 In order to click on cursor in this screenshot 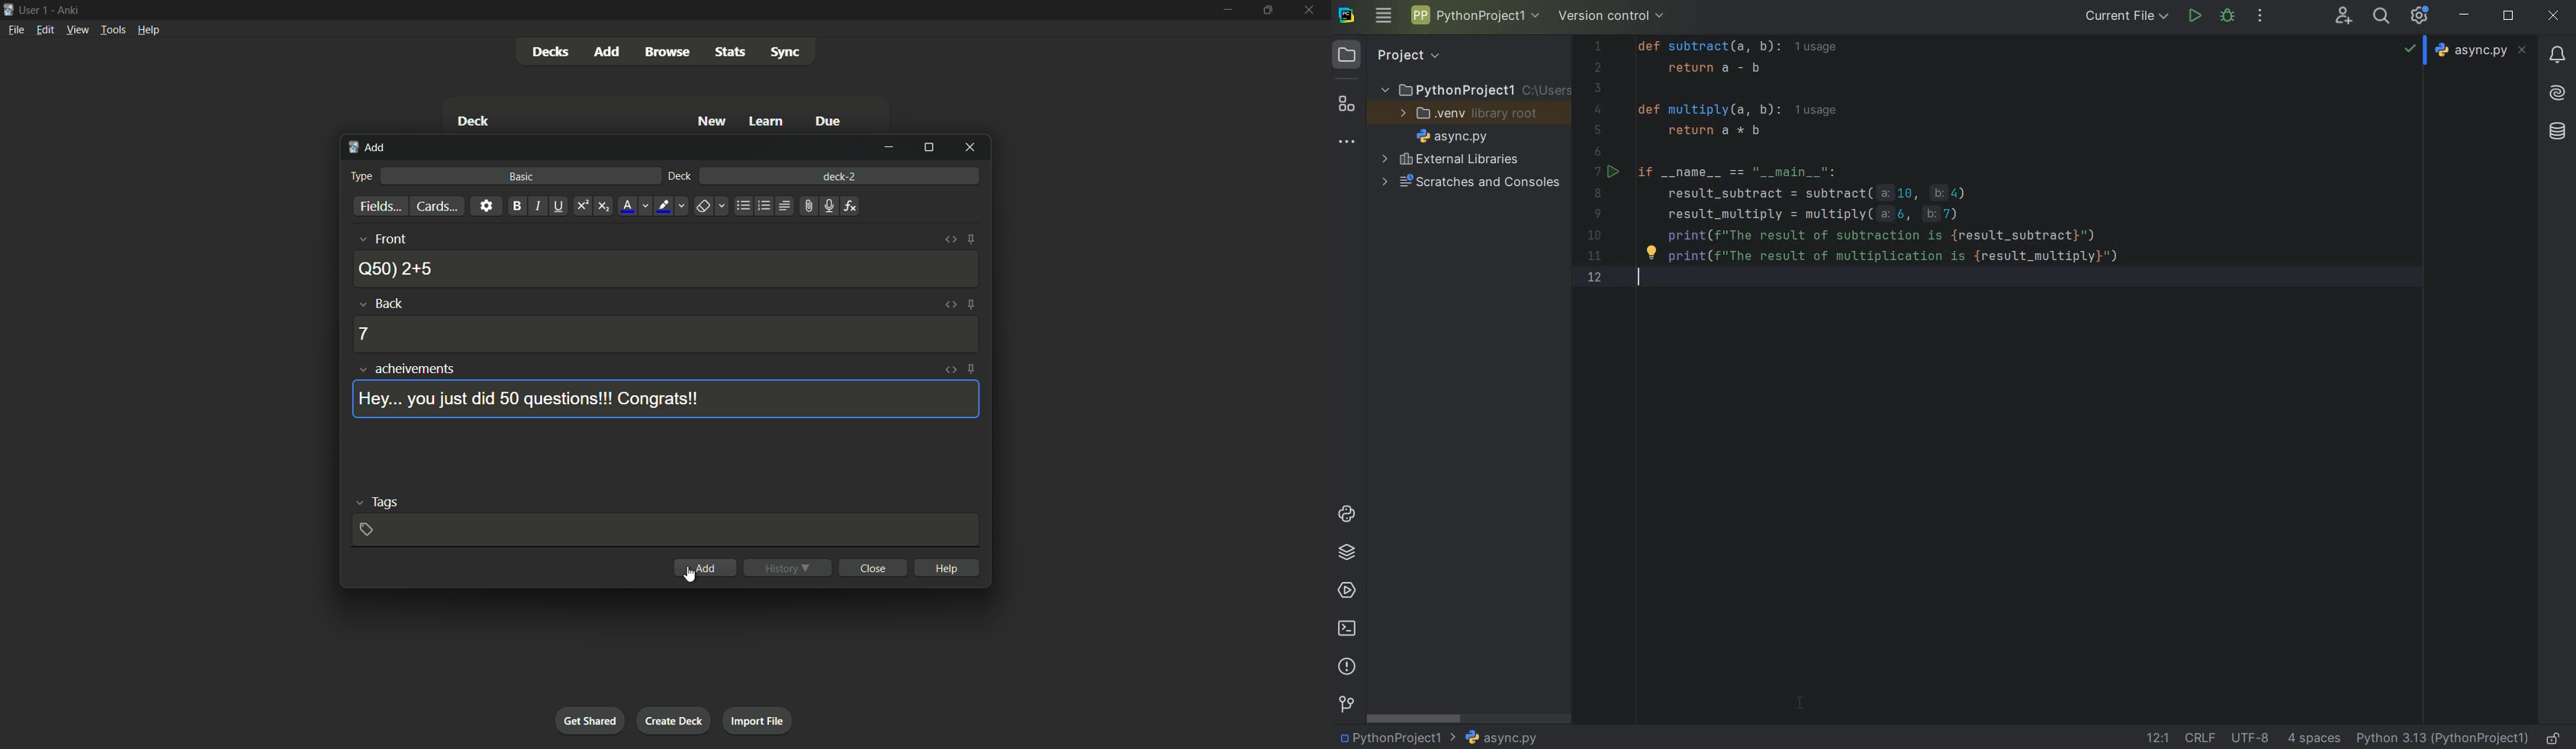, I will do `click(696, 575)`.